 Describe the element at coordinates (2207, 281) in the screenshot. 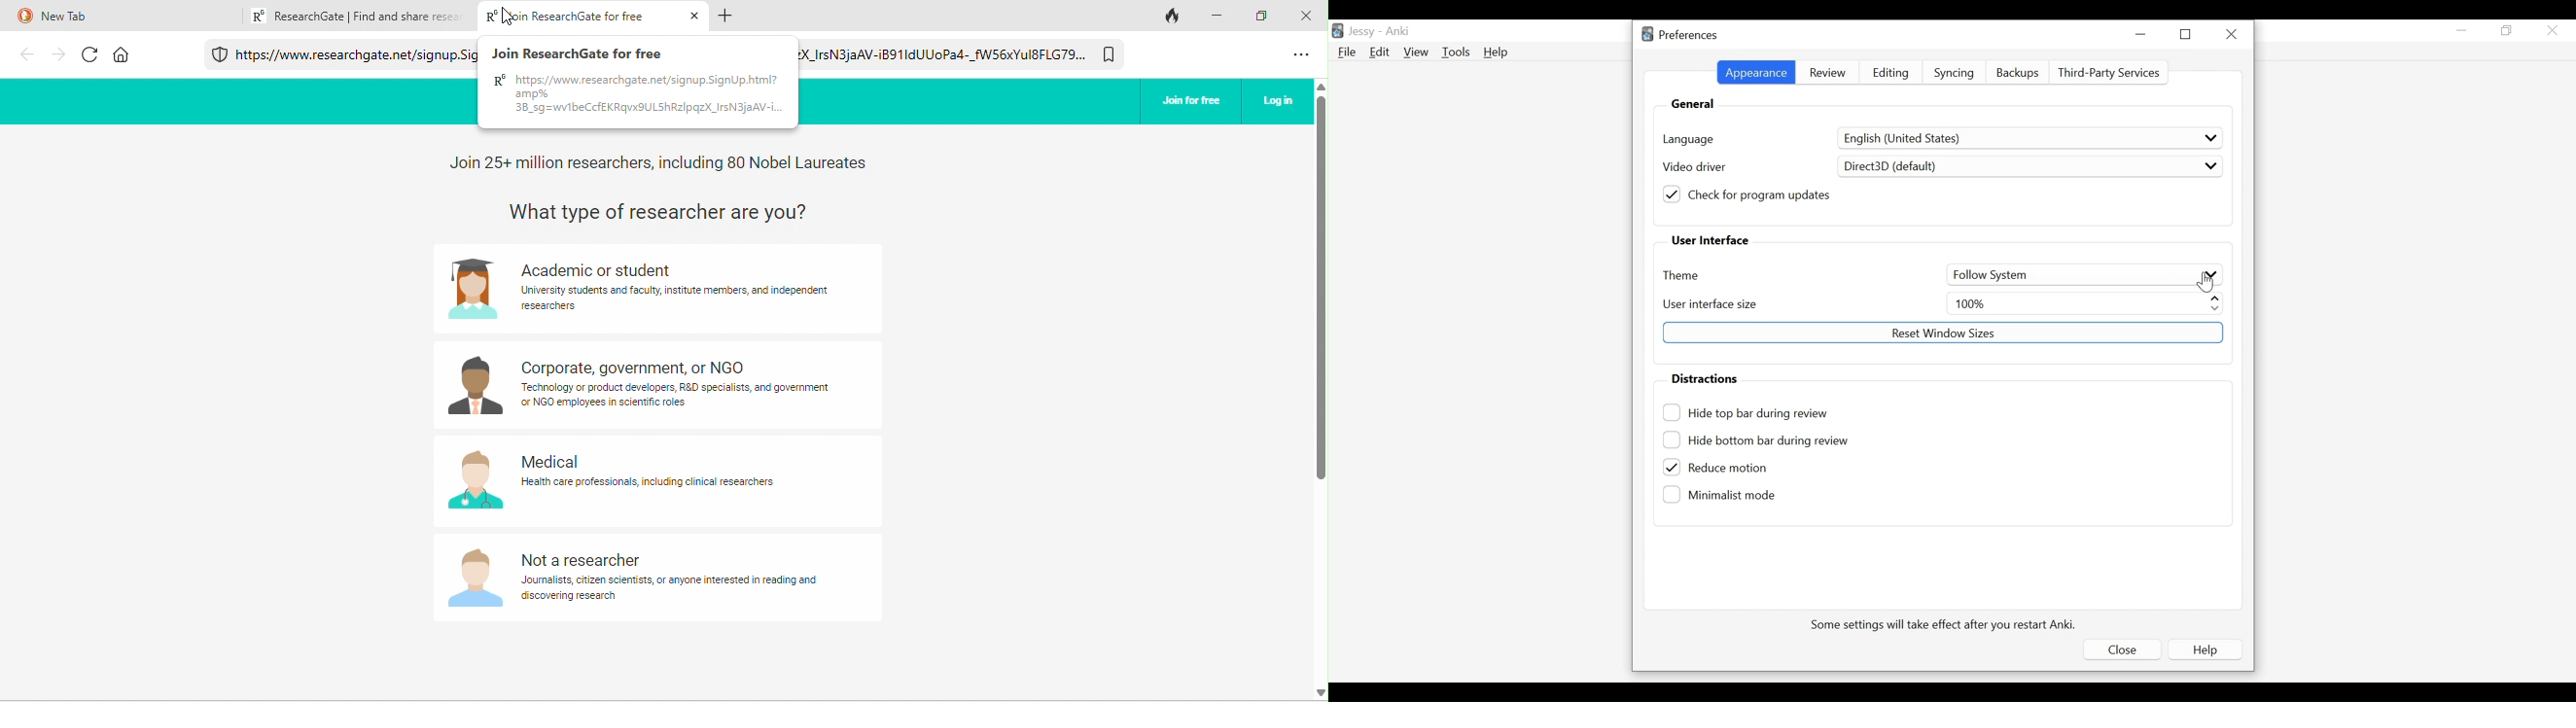

I see `Cursor` at that location.